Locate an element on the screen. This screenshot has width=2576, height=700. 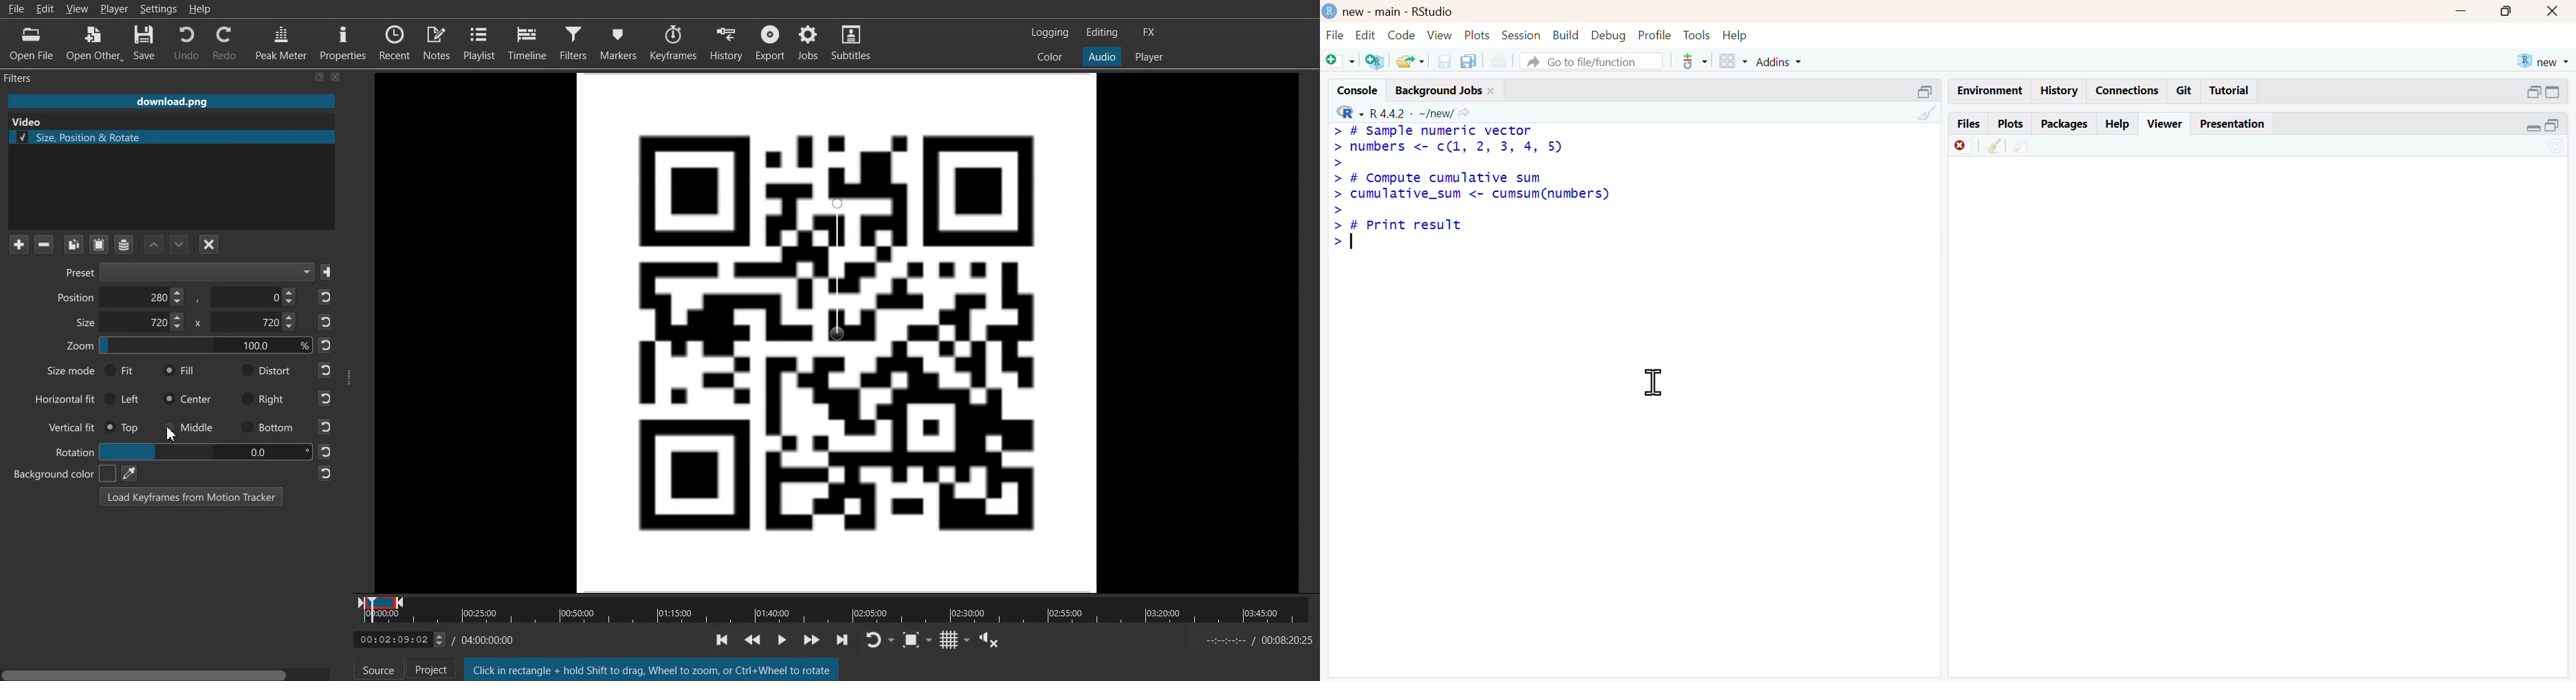
Subtitles is located at coordinates (852, 41).